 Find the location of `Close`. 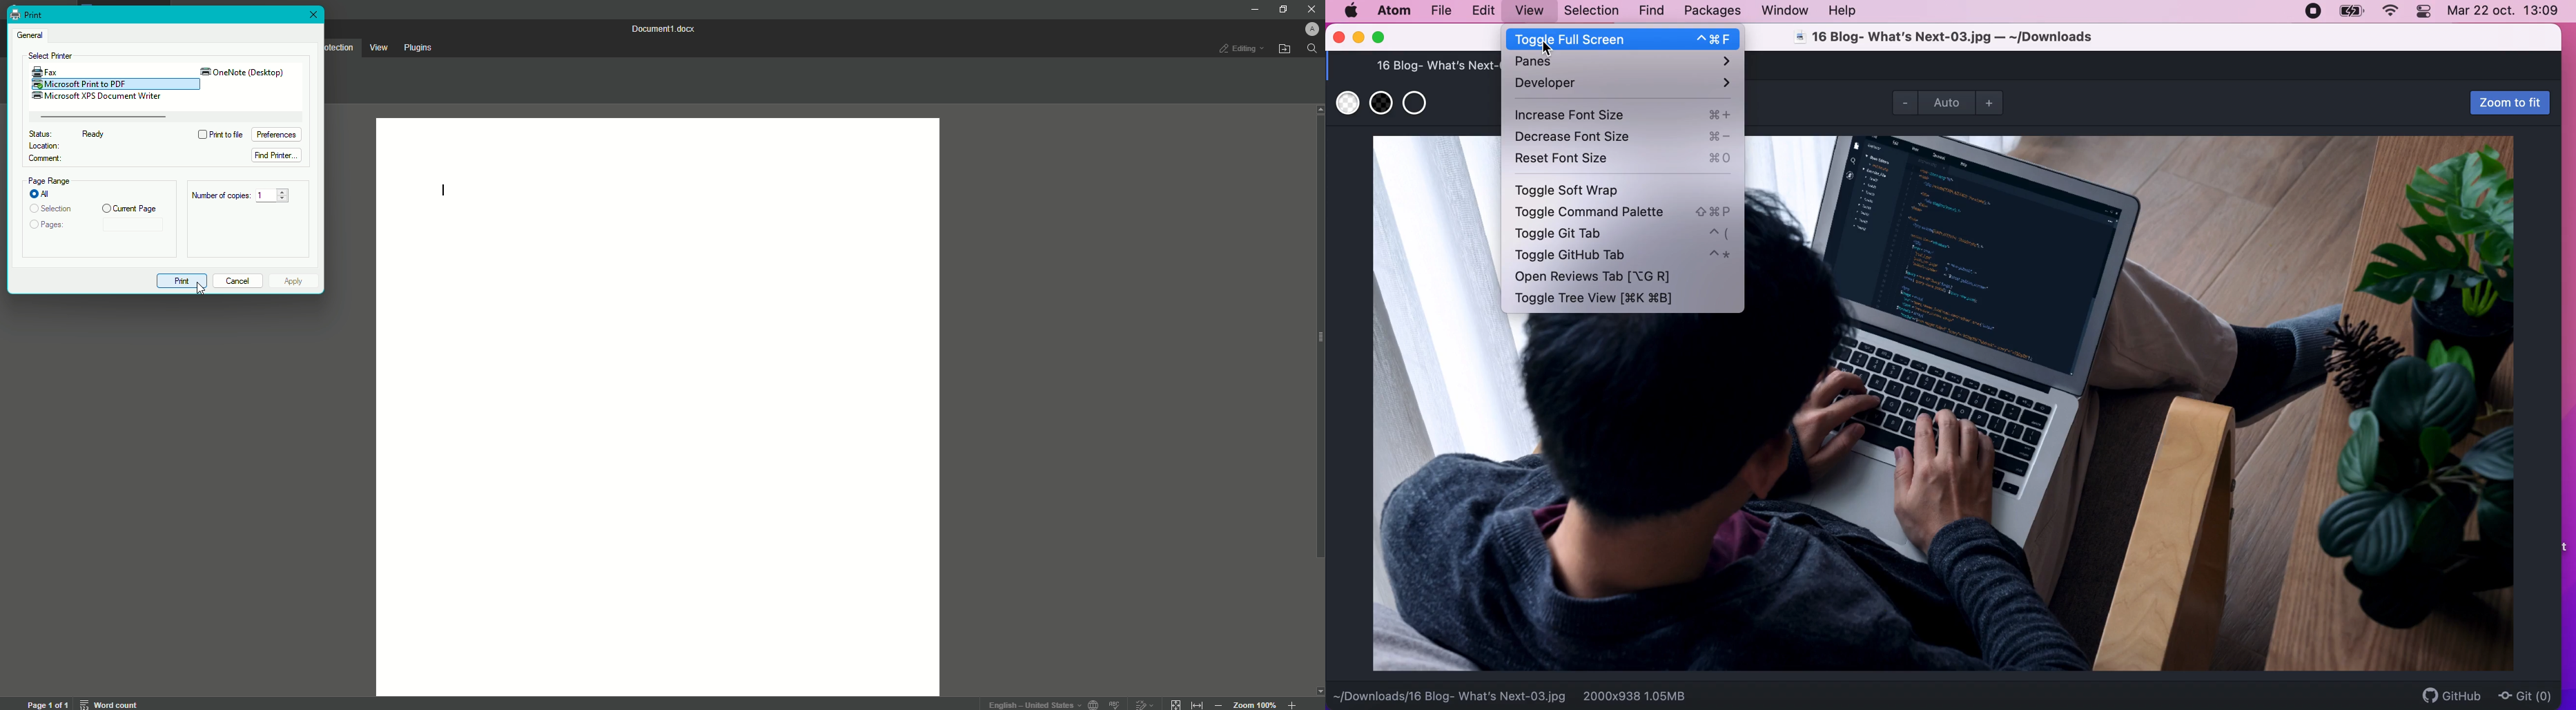

Close is located at coordinates (314, 16).